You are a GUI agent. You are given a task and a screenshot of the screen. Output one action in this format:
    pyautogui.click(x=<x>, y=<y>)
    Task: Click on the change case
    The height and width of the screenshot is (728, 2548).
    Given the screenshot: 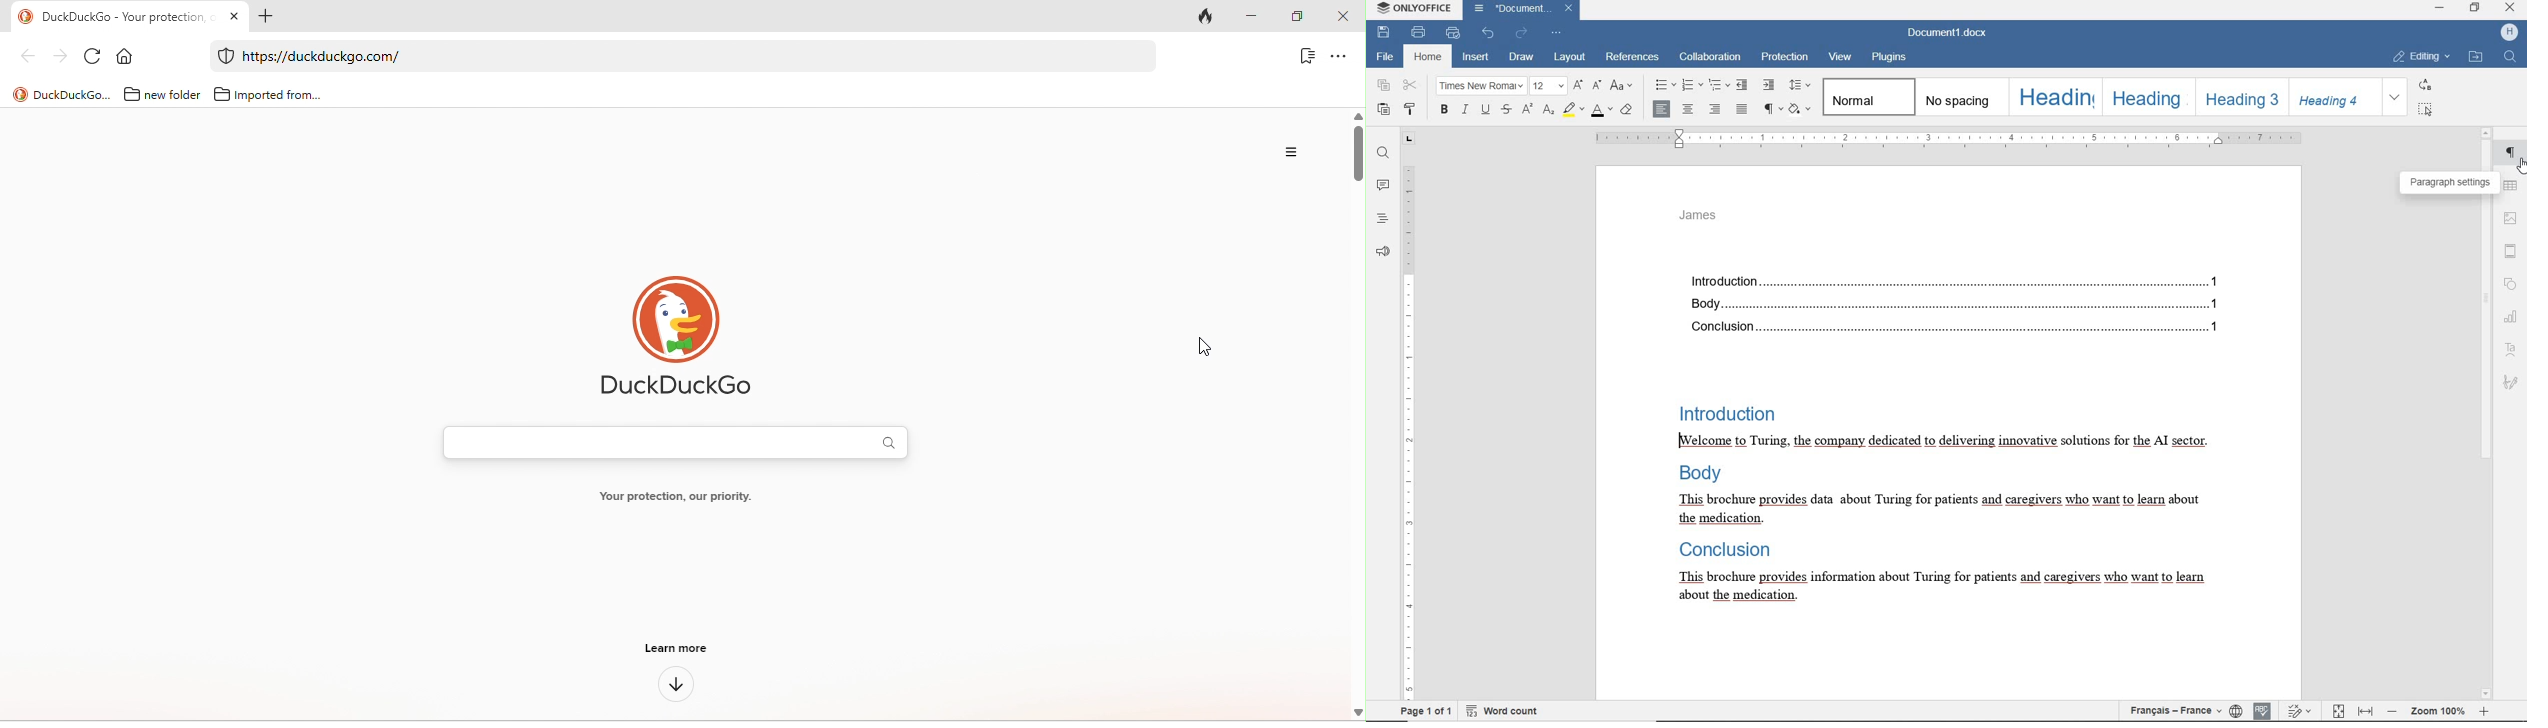 What is the action you would take?
    pyautogui.click(x=1623, y=85)
    